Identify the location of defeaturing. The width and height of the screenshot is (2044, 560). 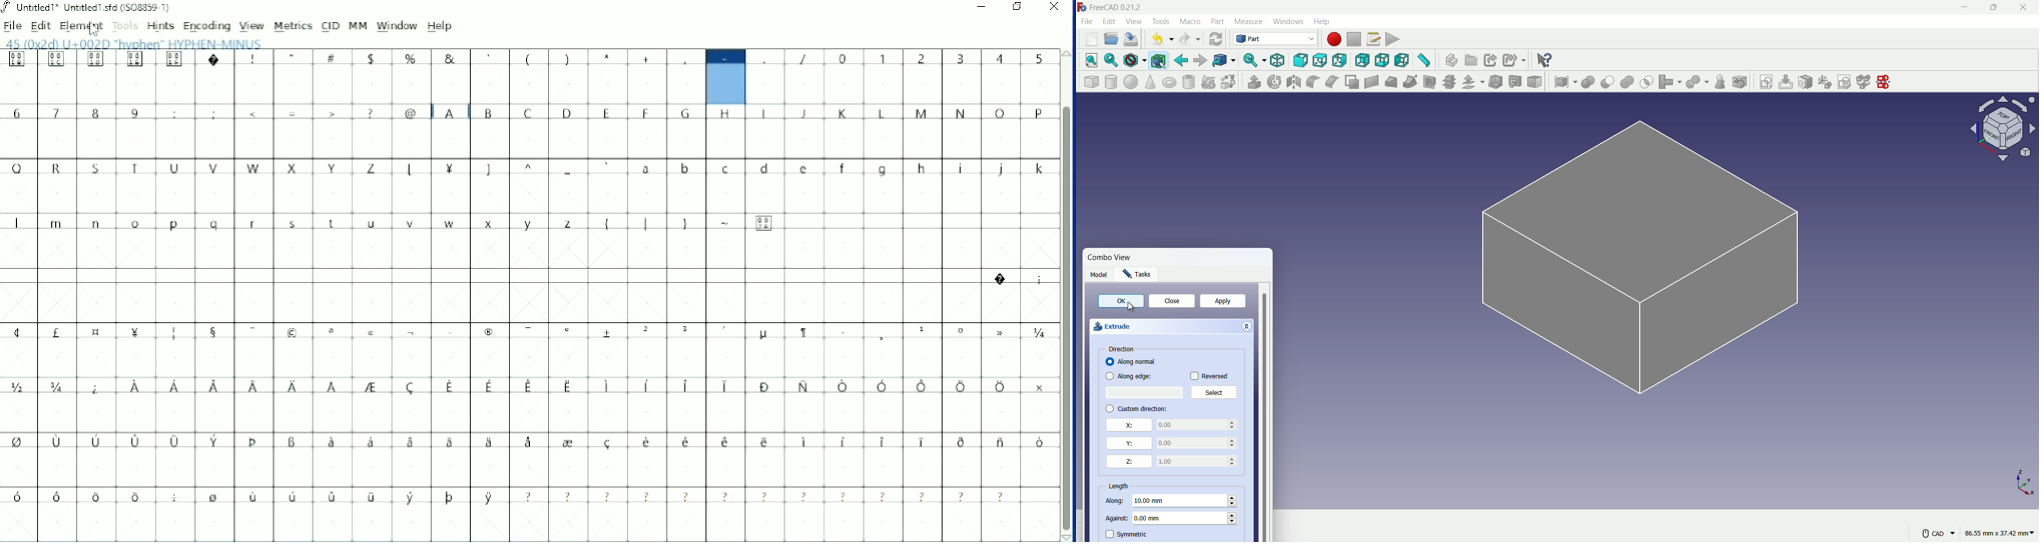
(1739, 82).